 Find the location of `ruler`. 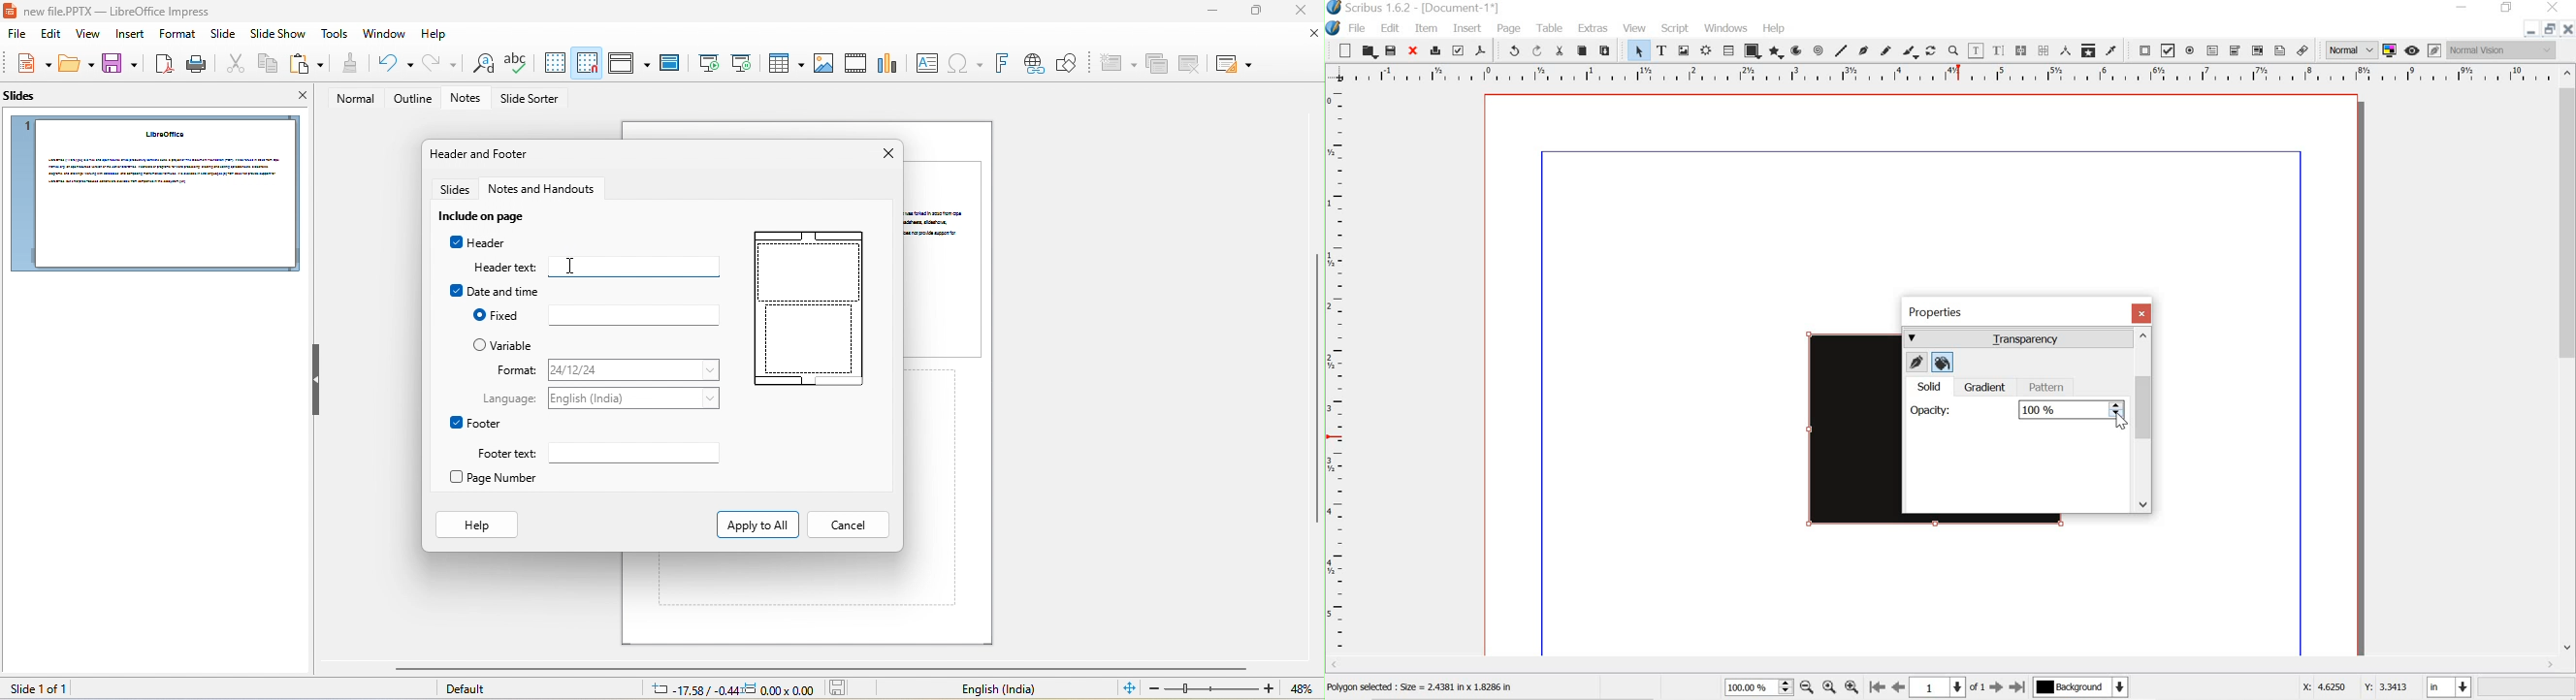

ruler is located at coordinates (1940, 74).